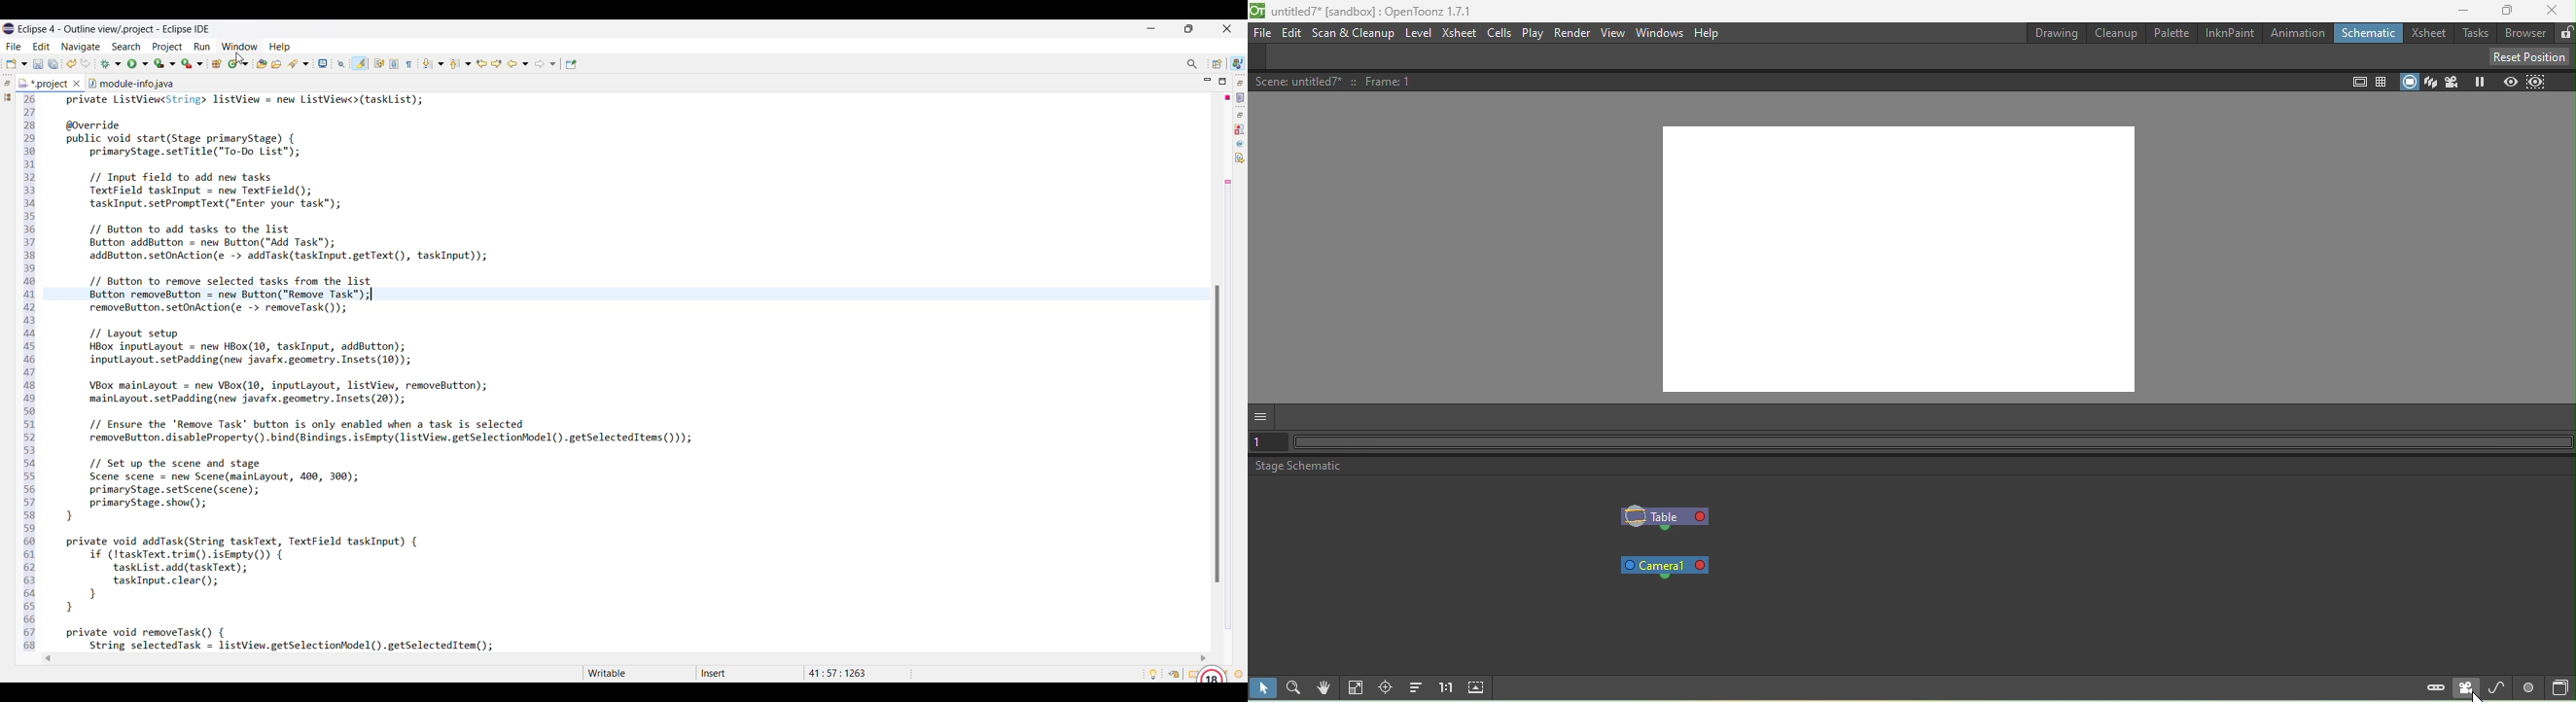 Image resolution: width=2576 pixels, height=728 pixels. Describe the element at coordinates (571, 64) in the screenshot. I see `Pin editor` at that location.